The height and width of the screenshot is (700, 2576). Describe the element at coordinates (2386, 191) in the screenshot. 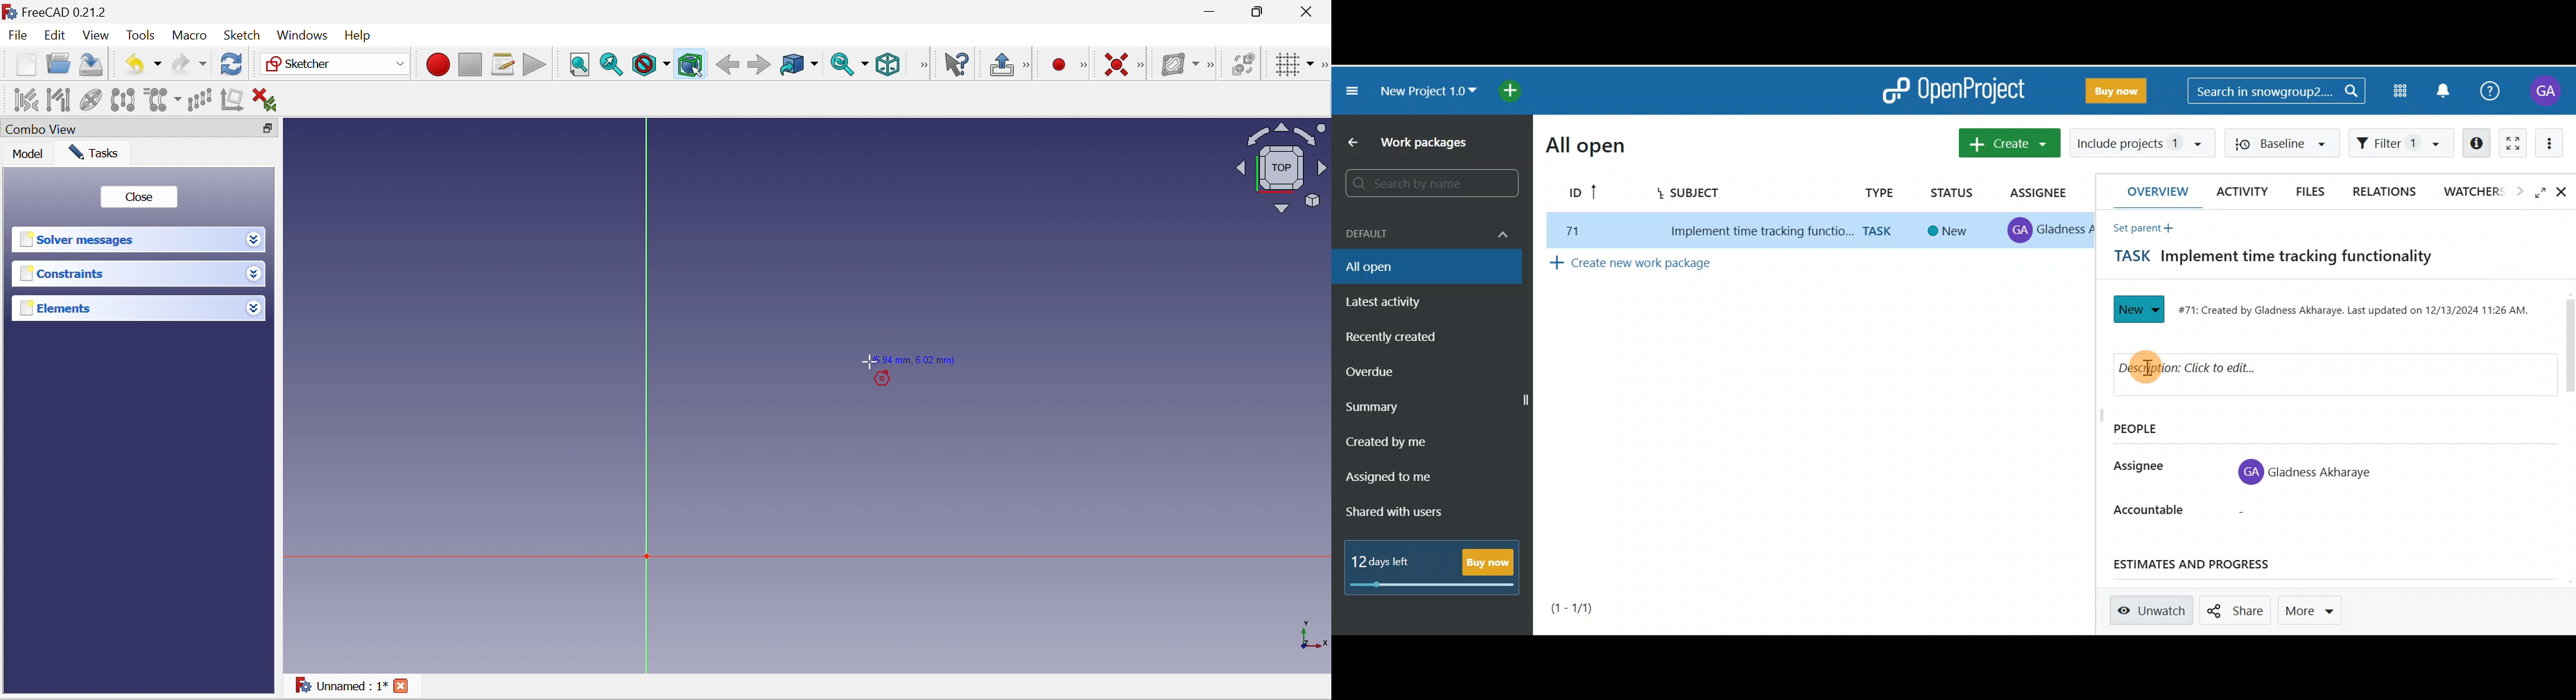

I see `Relations` at that location.